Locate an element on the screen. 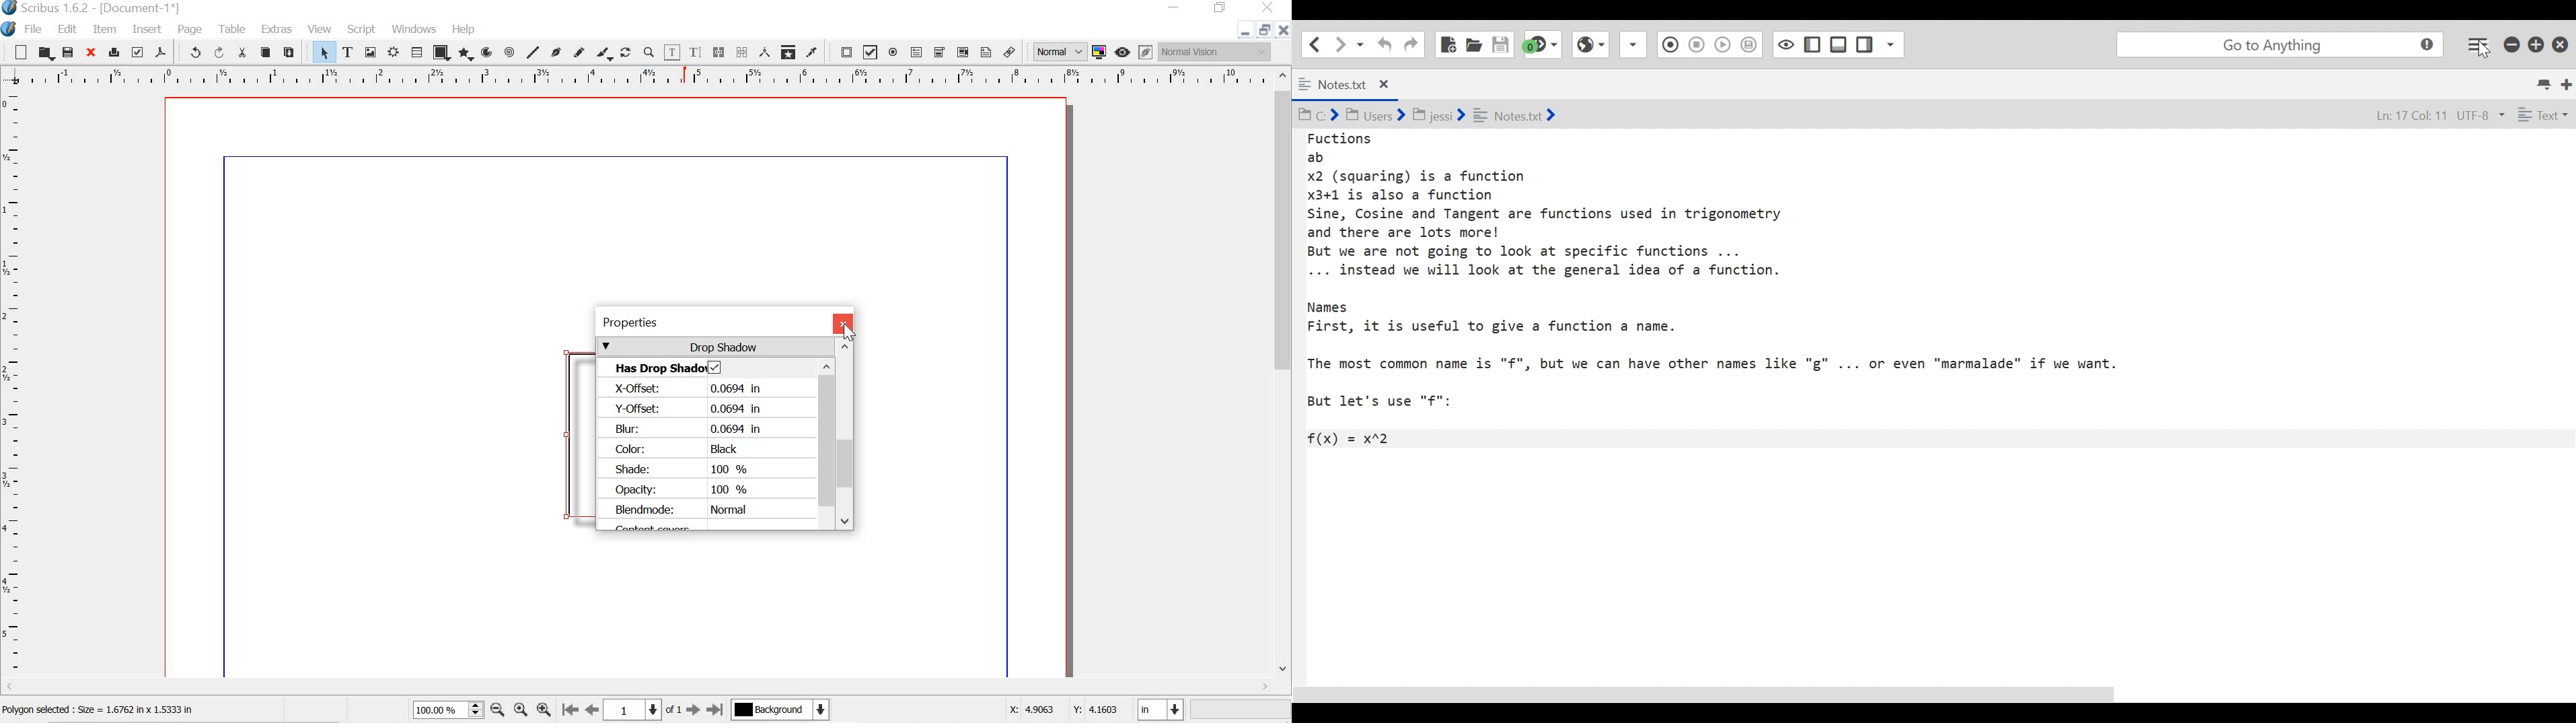 This screenshot has width=2576, height=728. EDIT is located at coordinates (69, 30).